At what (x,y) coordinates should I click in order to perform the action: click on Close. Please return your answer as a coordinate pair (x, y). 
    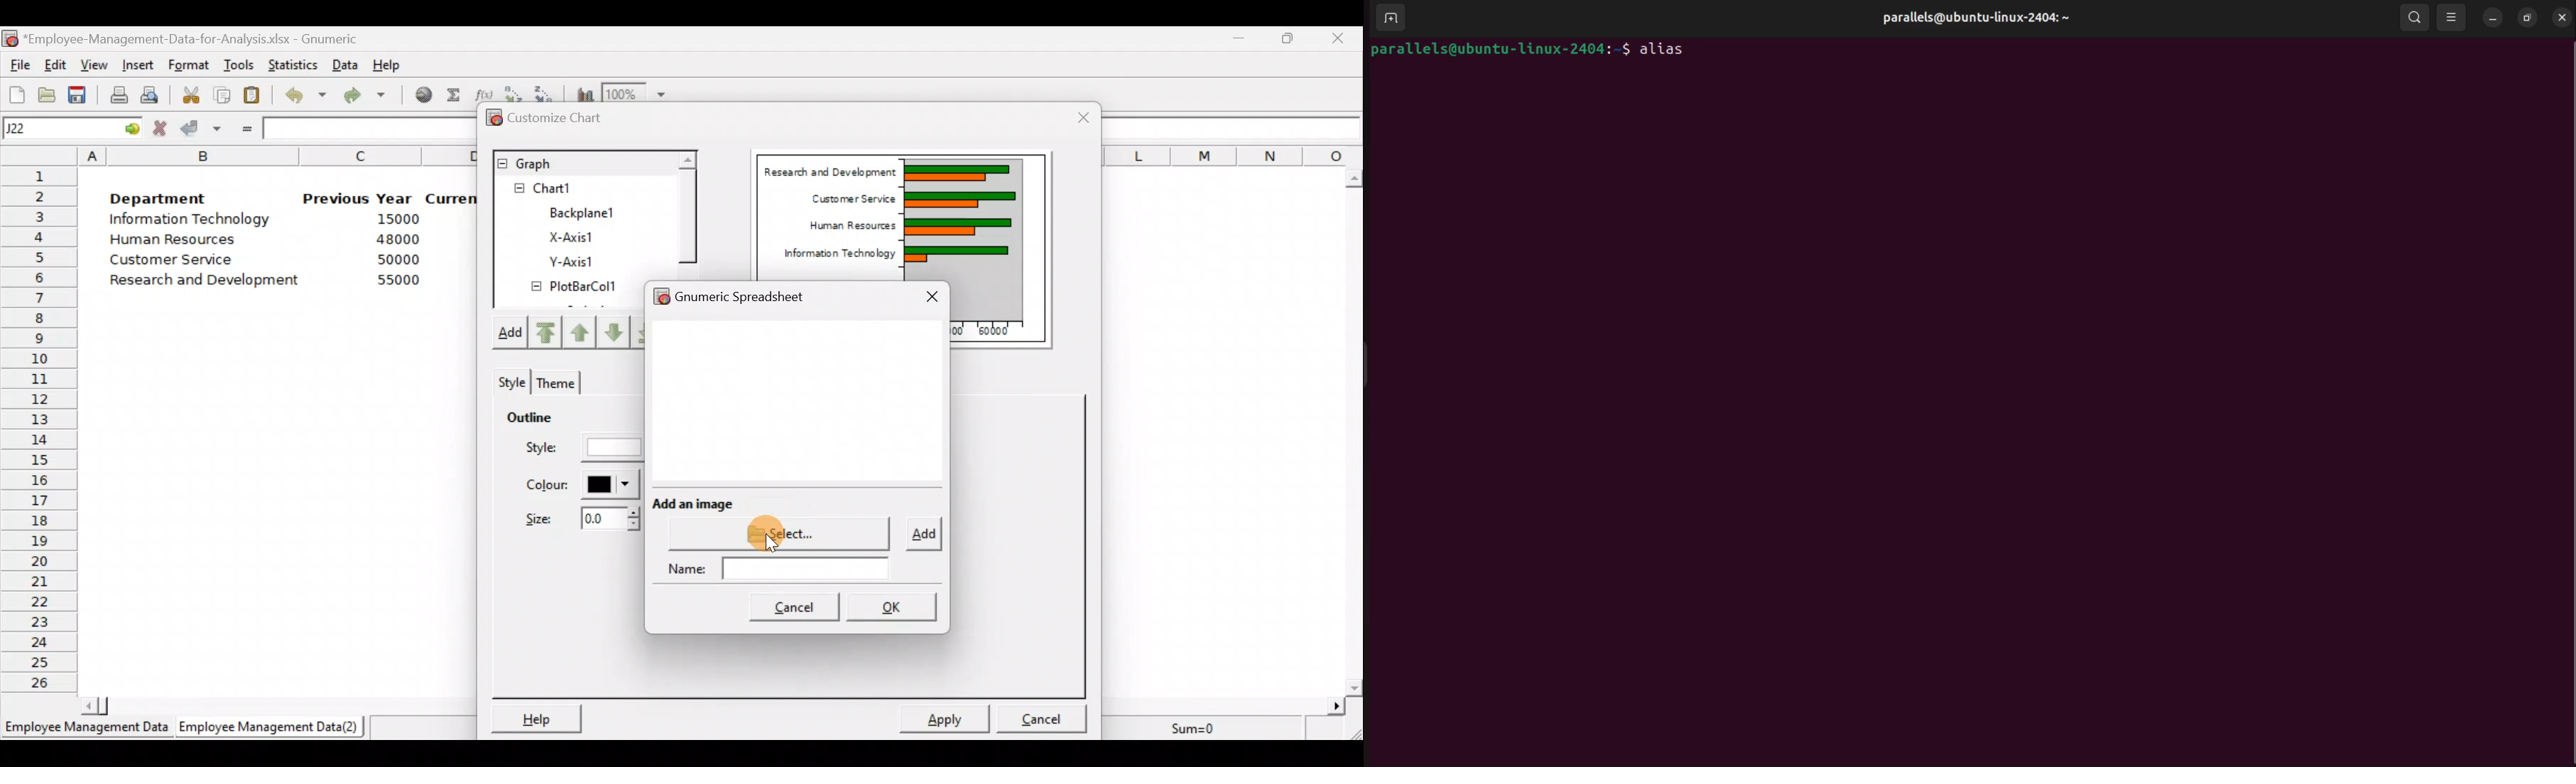
    Looking at the image, I should click on (1075, 116).